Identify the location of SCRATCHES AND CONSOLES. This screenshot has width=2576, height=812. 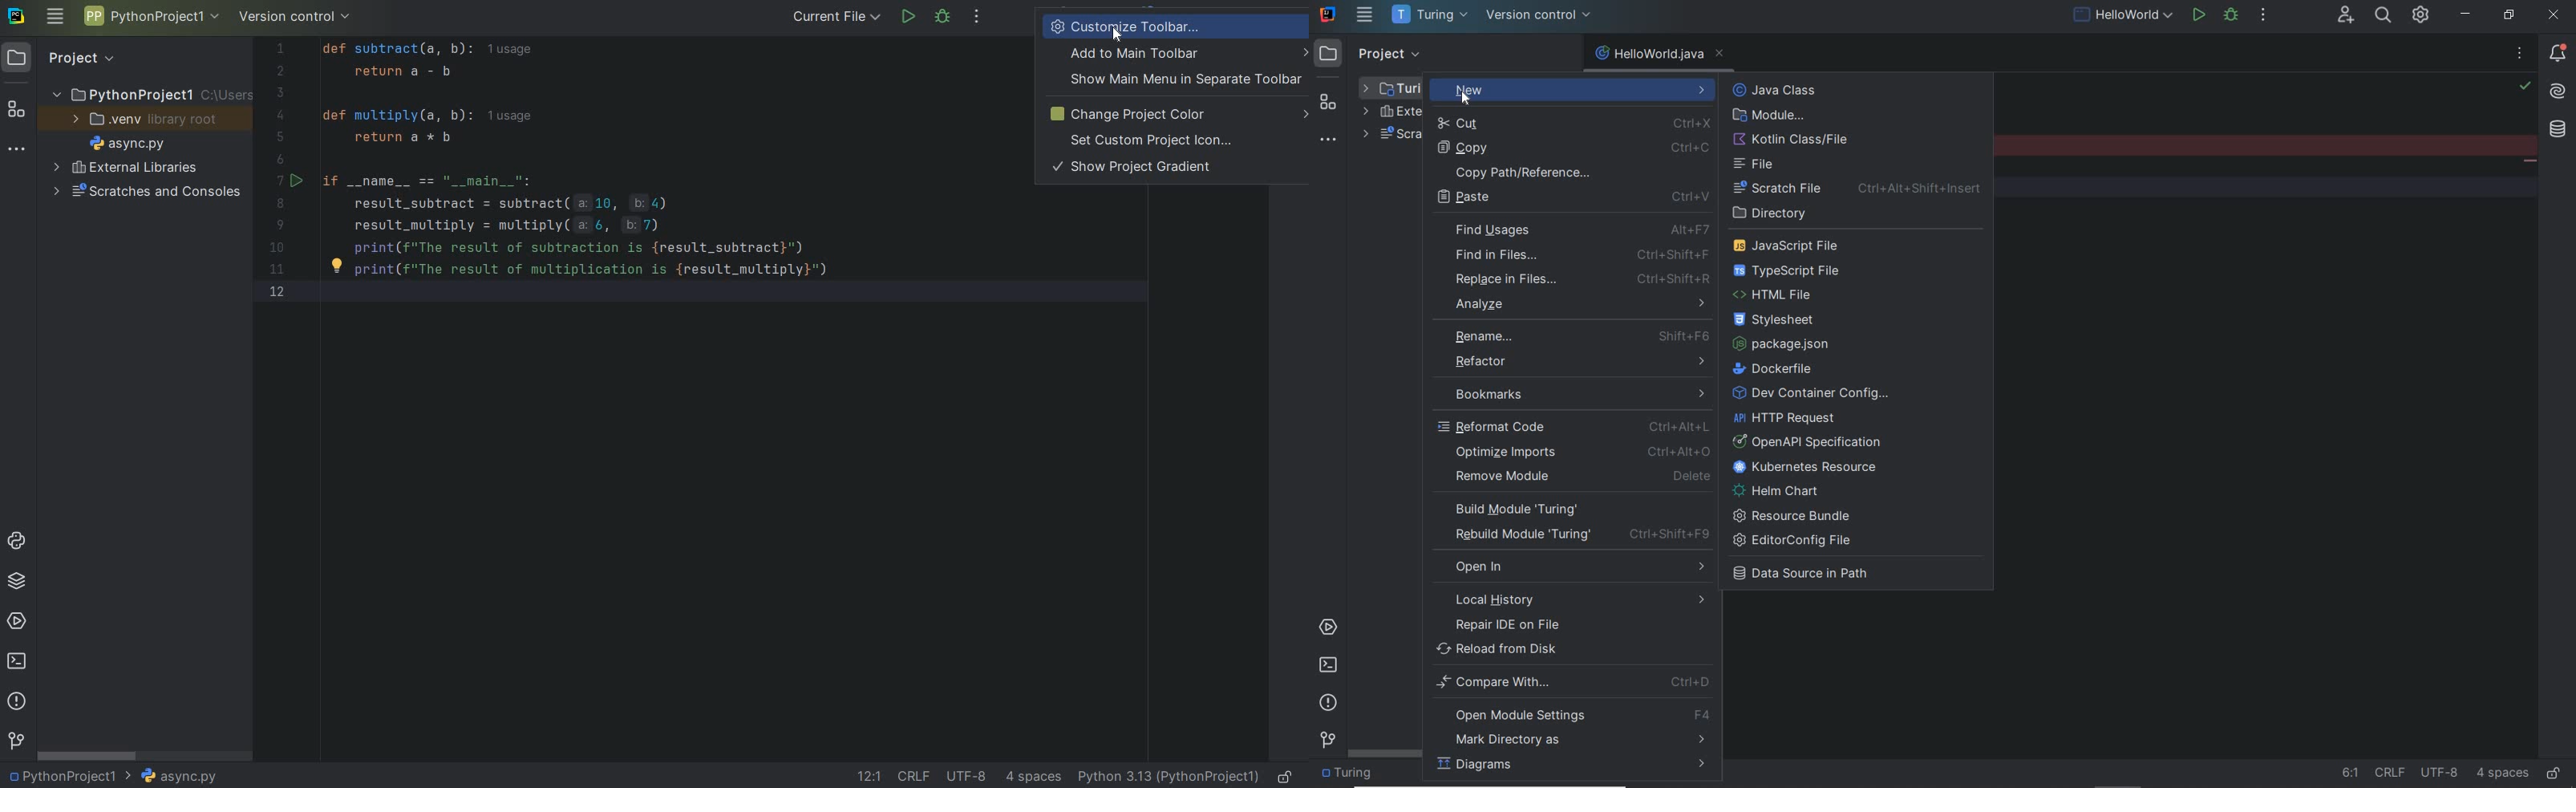
(148, 192).